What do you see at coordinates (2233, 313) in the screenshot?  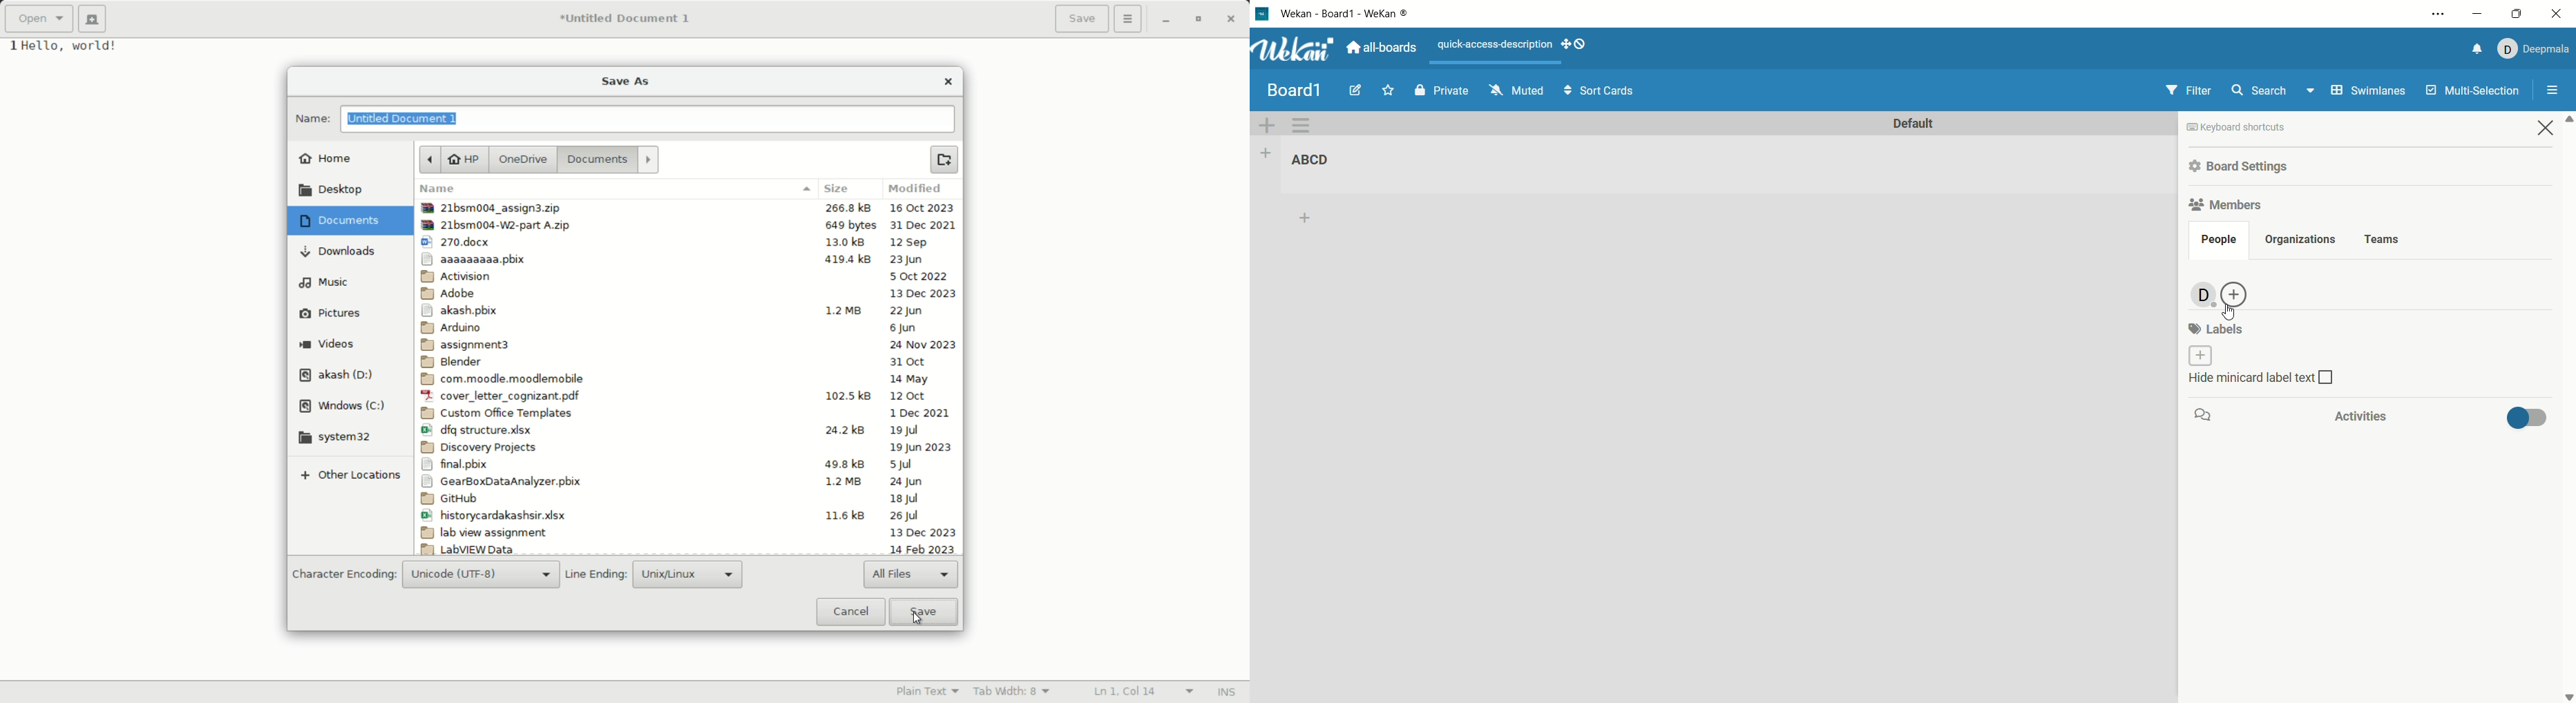 I see `cursor` at bounding box center [2233, 313].